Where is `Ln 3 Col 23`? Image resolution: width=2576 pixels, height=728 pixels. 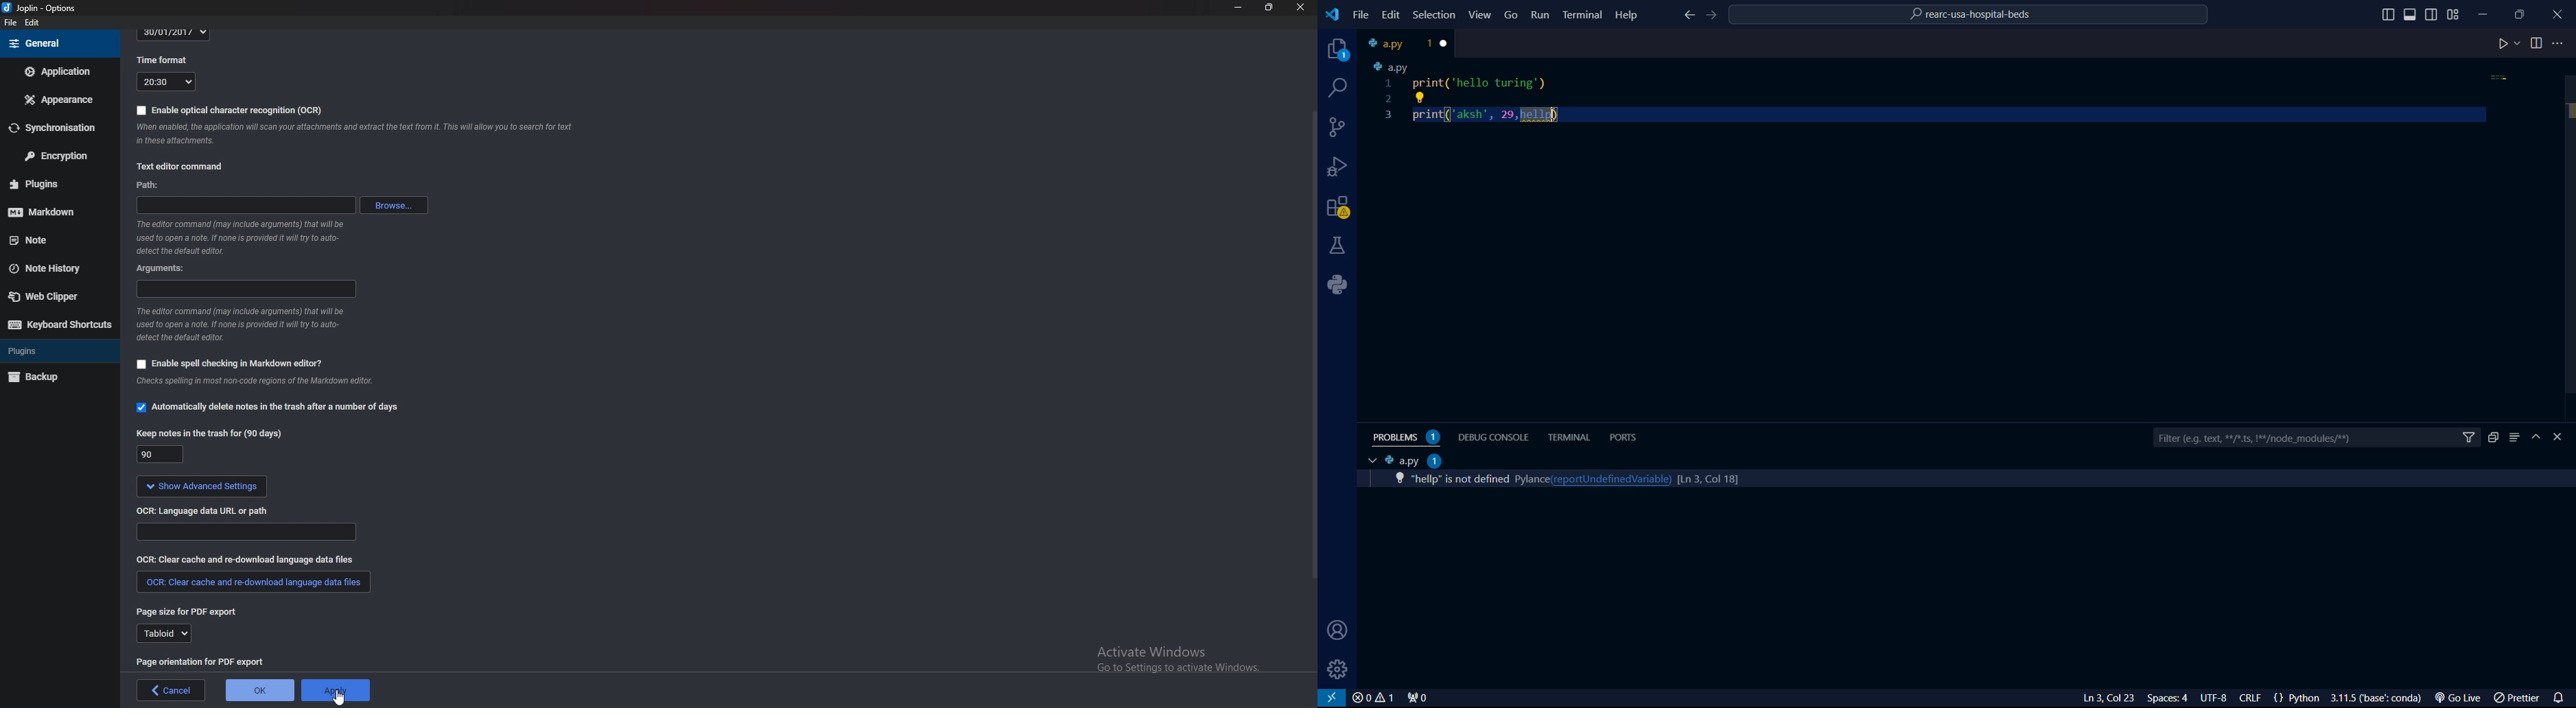
Ln 3 Col 23 is located at coordinates (2093, 698).